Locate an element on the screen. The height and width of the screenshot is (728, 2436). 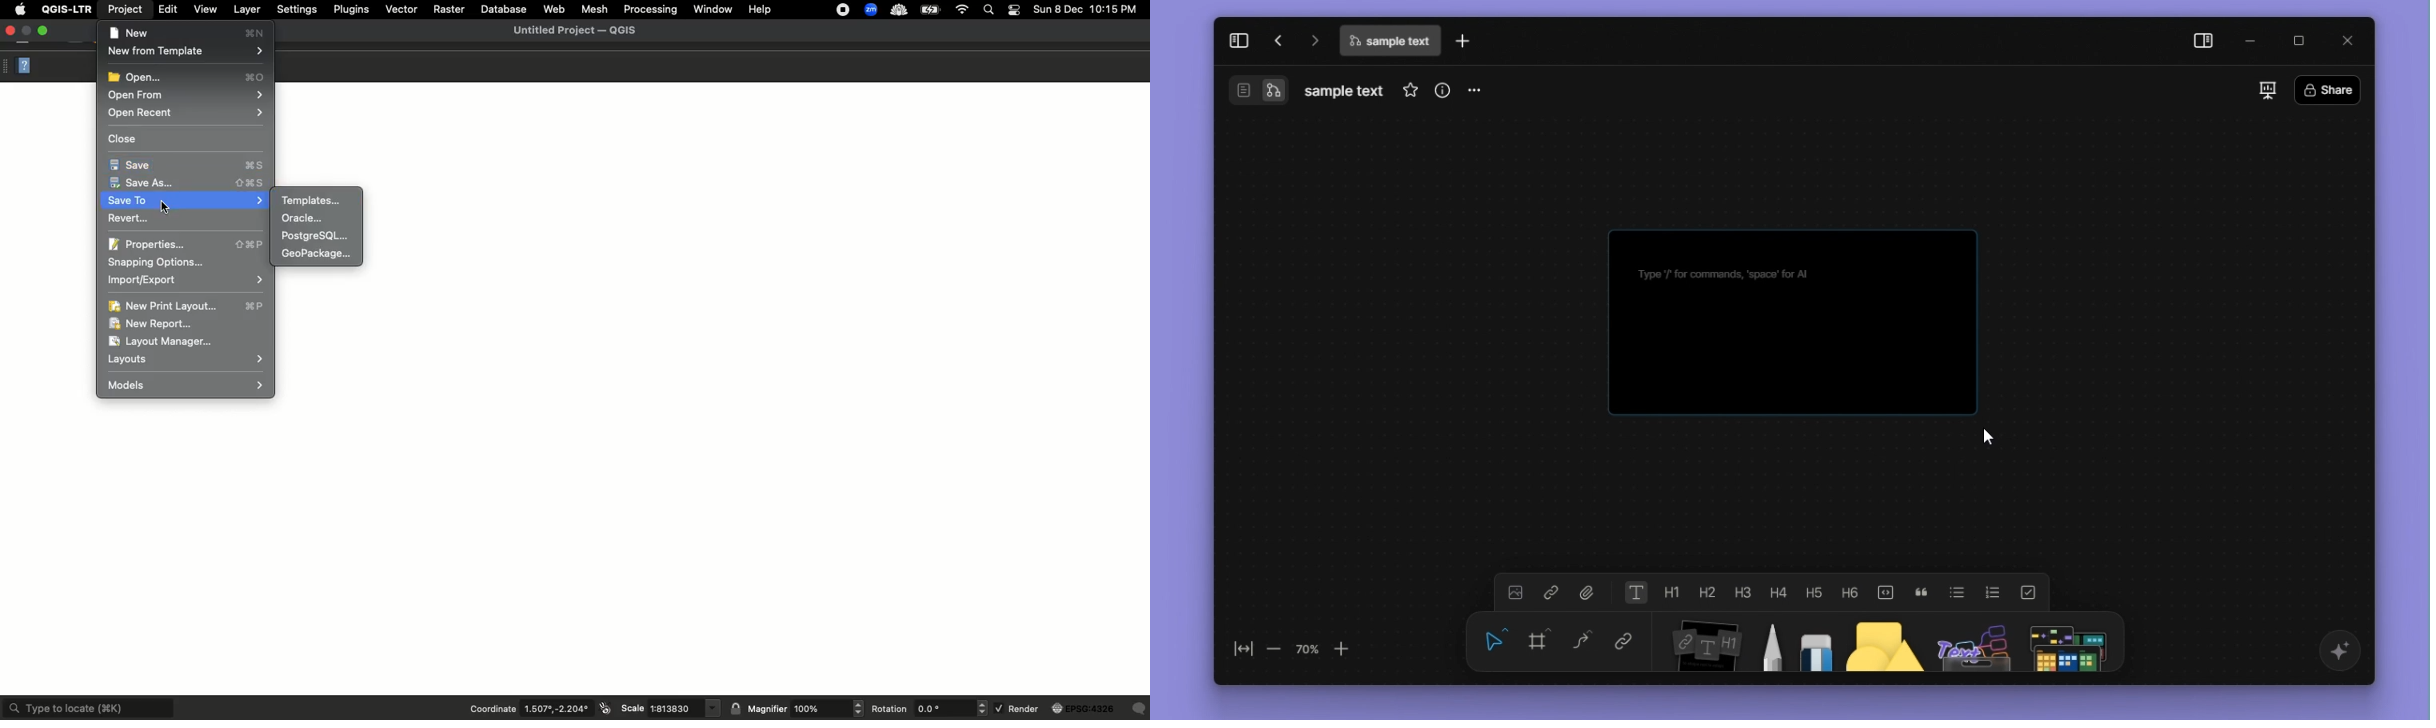
Web is located at coordinates (555, 8).